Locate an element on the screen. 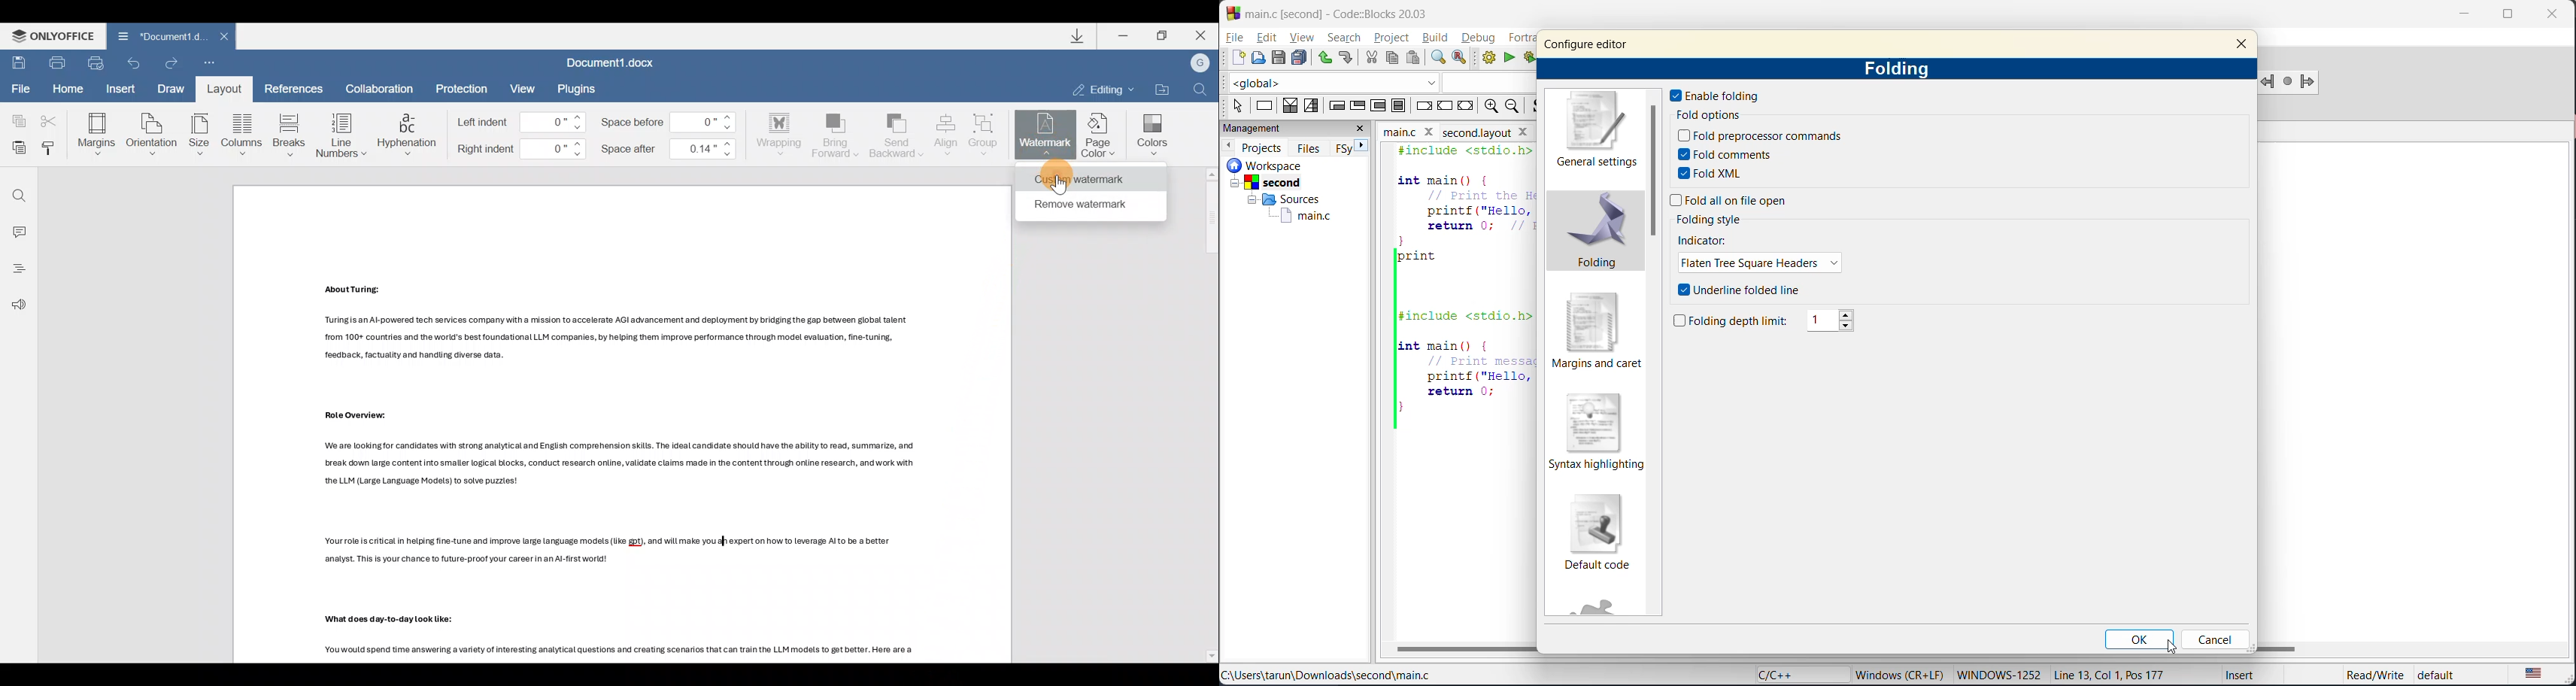 The width and height of the screenshot is (2576, 700). Save is located at coordinates (17, 64).